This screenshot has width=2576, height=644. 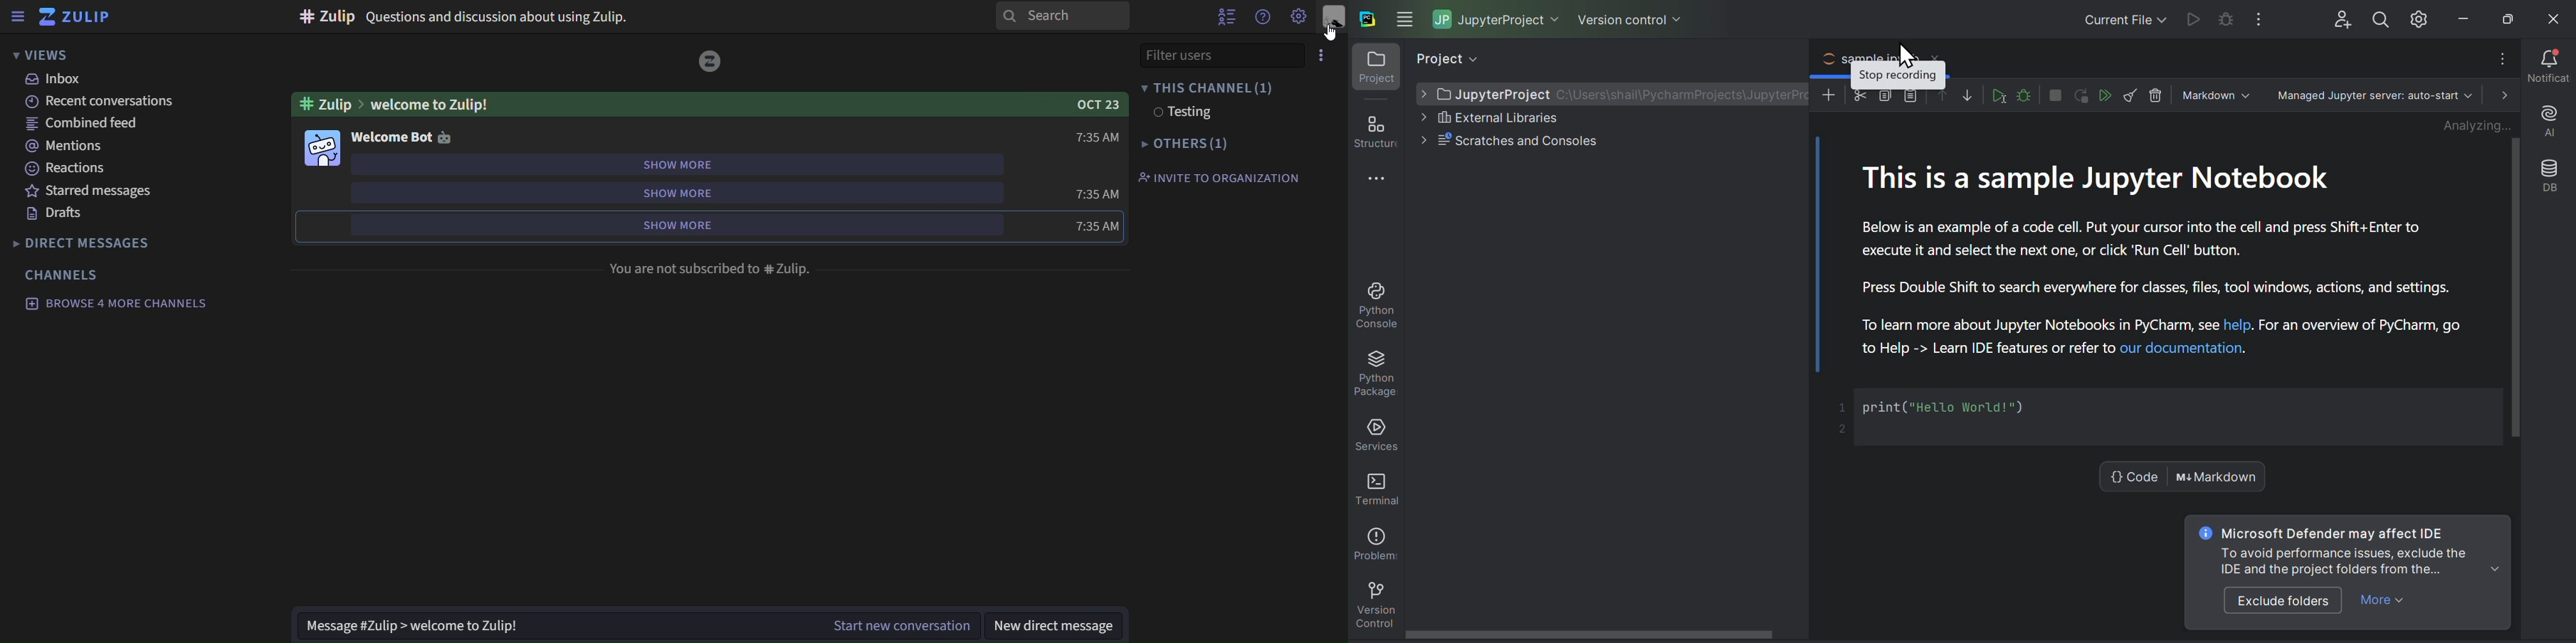 What do you see at coordinates (1909, 97) in the screenshot?
I see `paste below cell` at bounding box center [1909, 97].